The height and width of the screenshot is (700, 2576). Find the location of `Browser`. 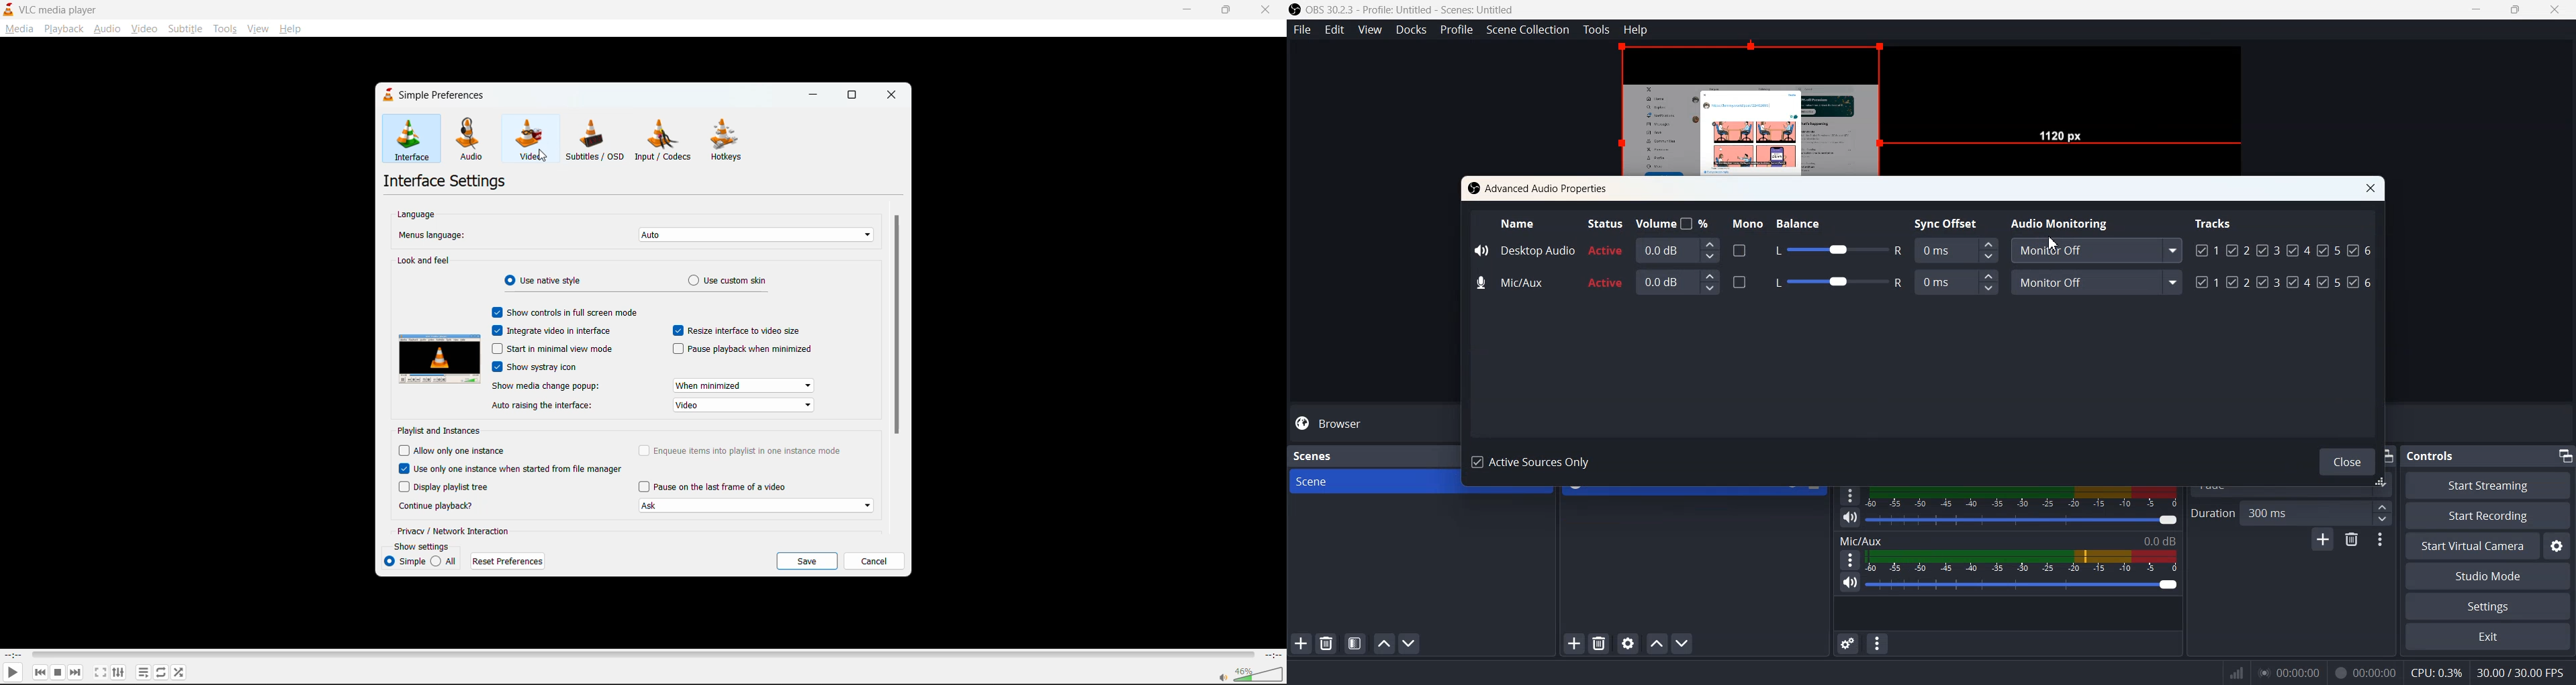

Browser is located at coordinates (1373, 423).